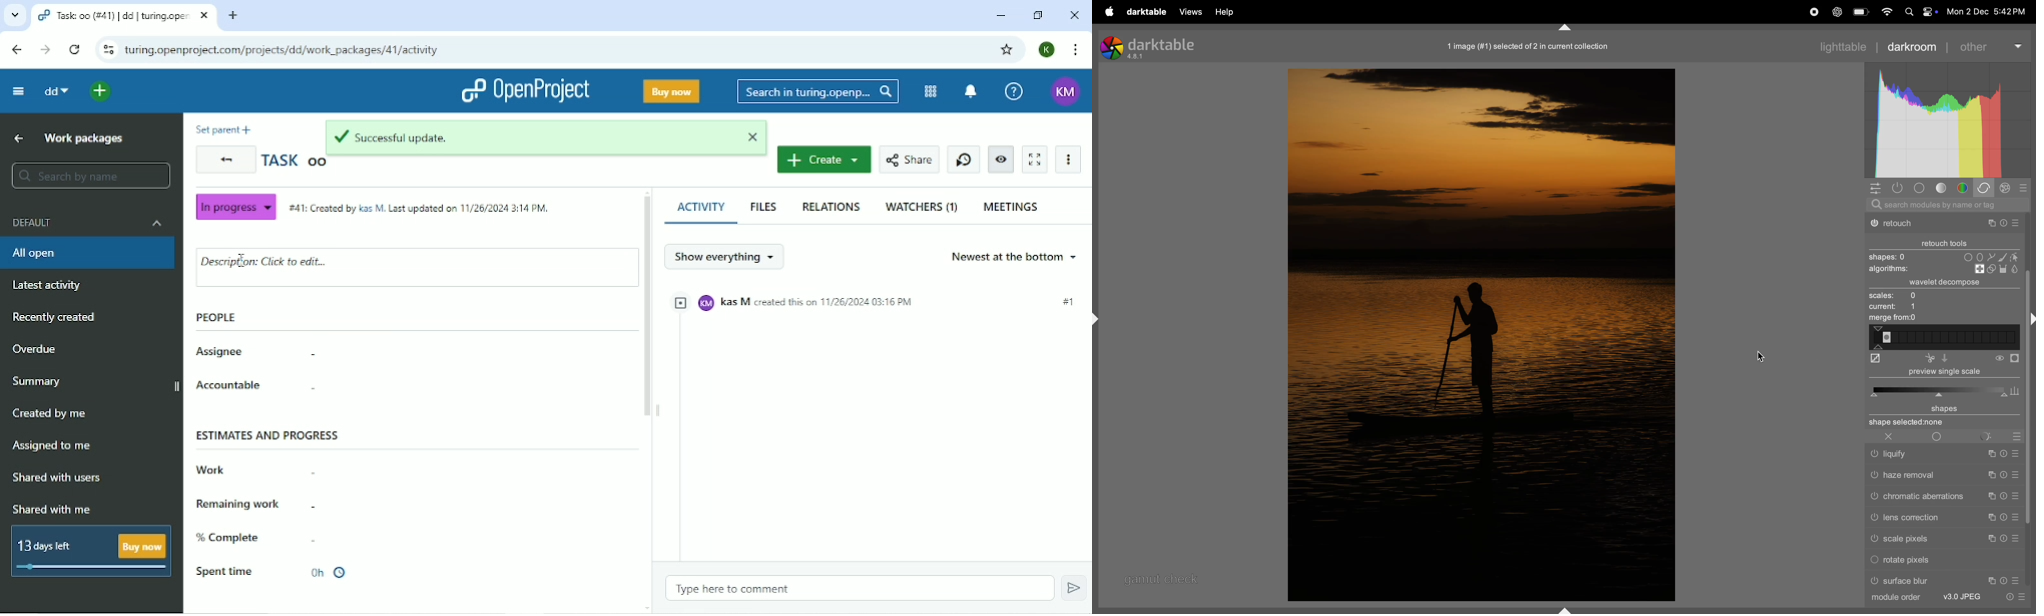 The height and width of the screenshot is (616, 2044). I want to click on Successful update, so click(548, 137).